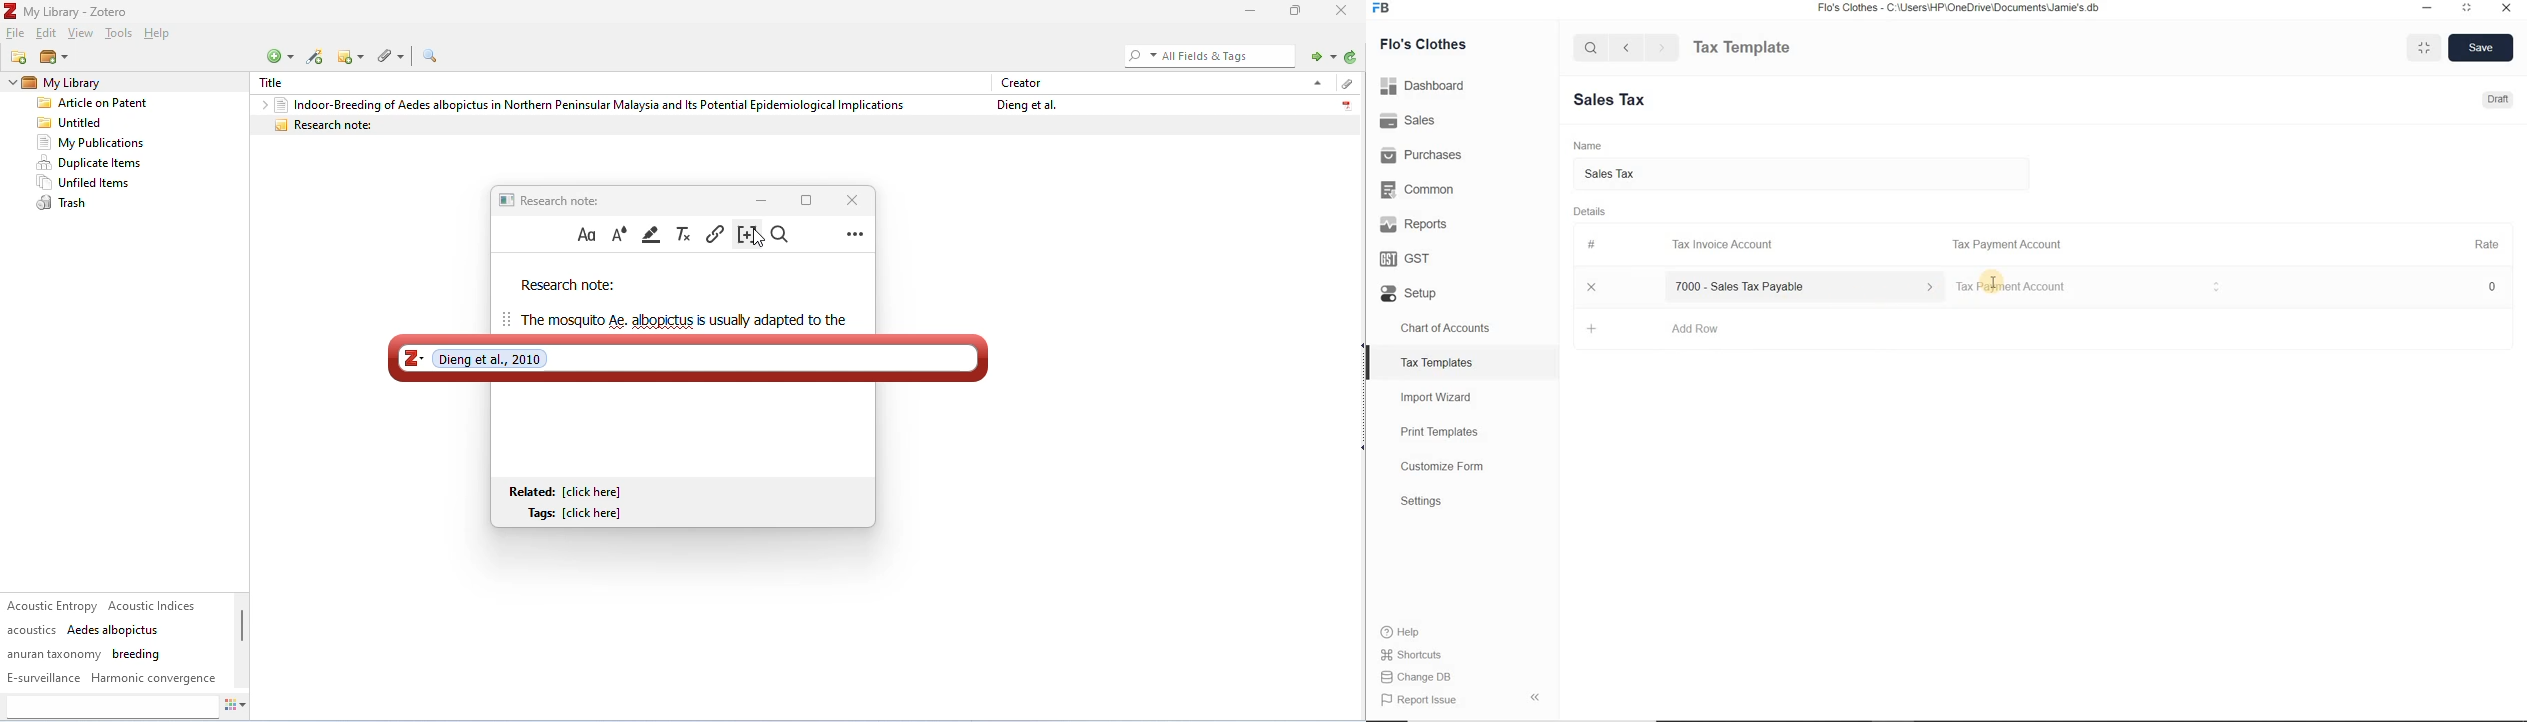 This screenshot has height=728, width=2548. I want to click on help, so click(160, 35).